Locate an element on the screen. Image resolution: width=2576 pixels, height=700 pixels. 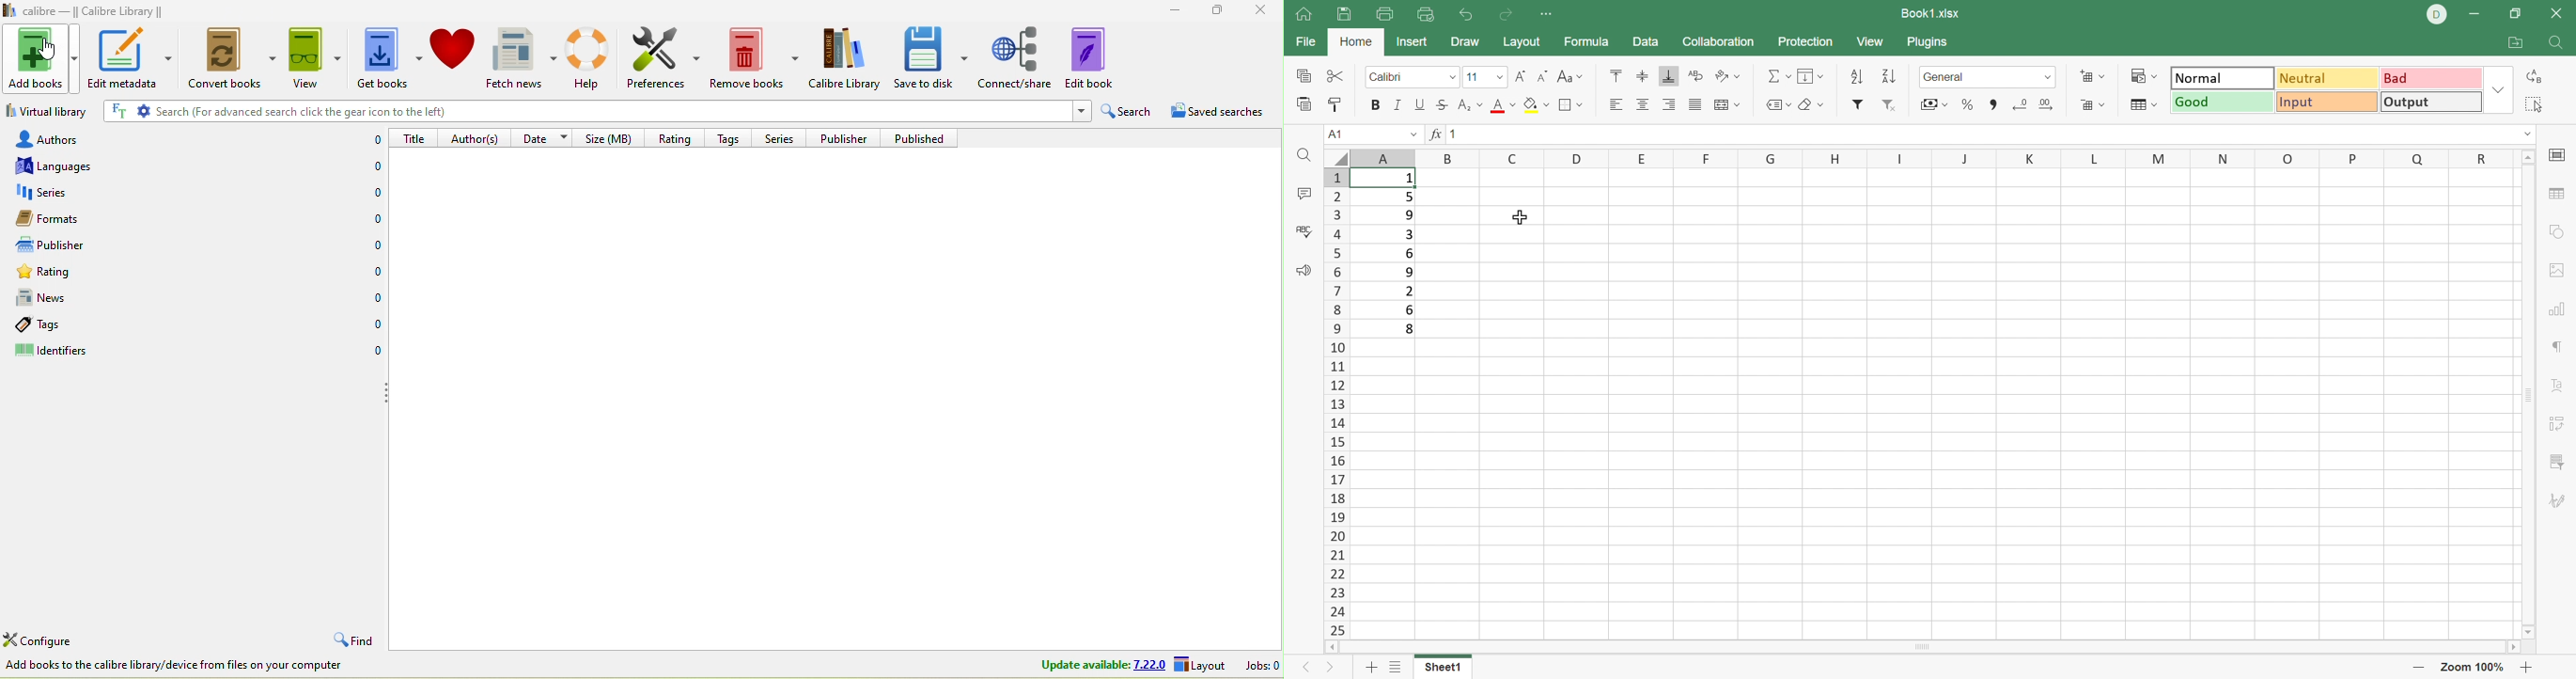
shape settings is located at coordinates (2561, 234).